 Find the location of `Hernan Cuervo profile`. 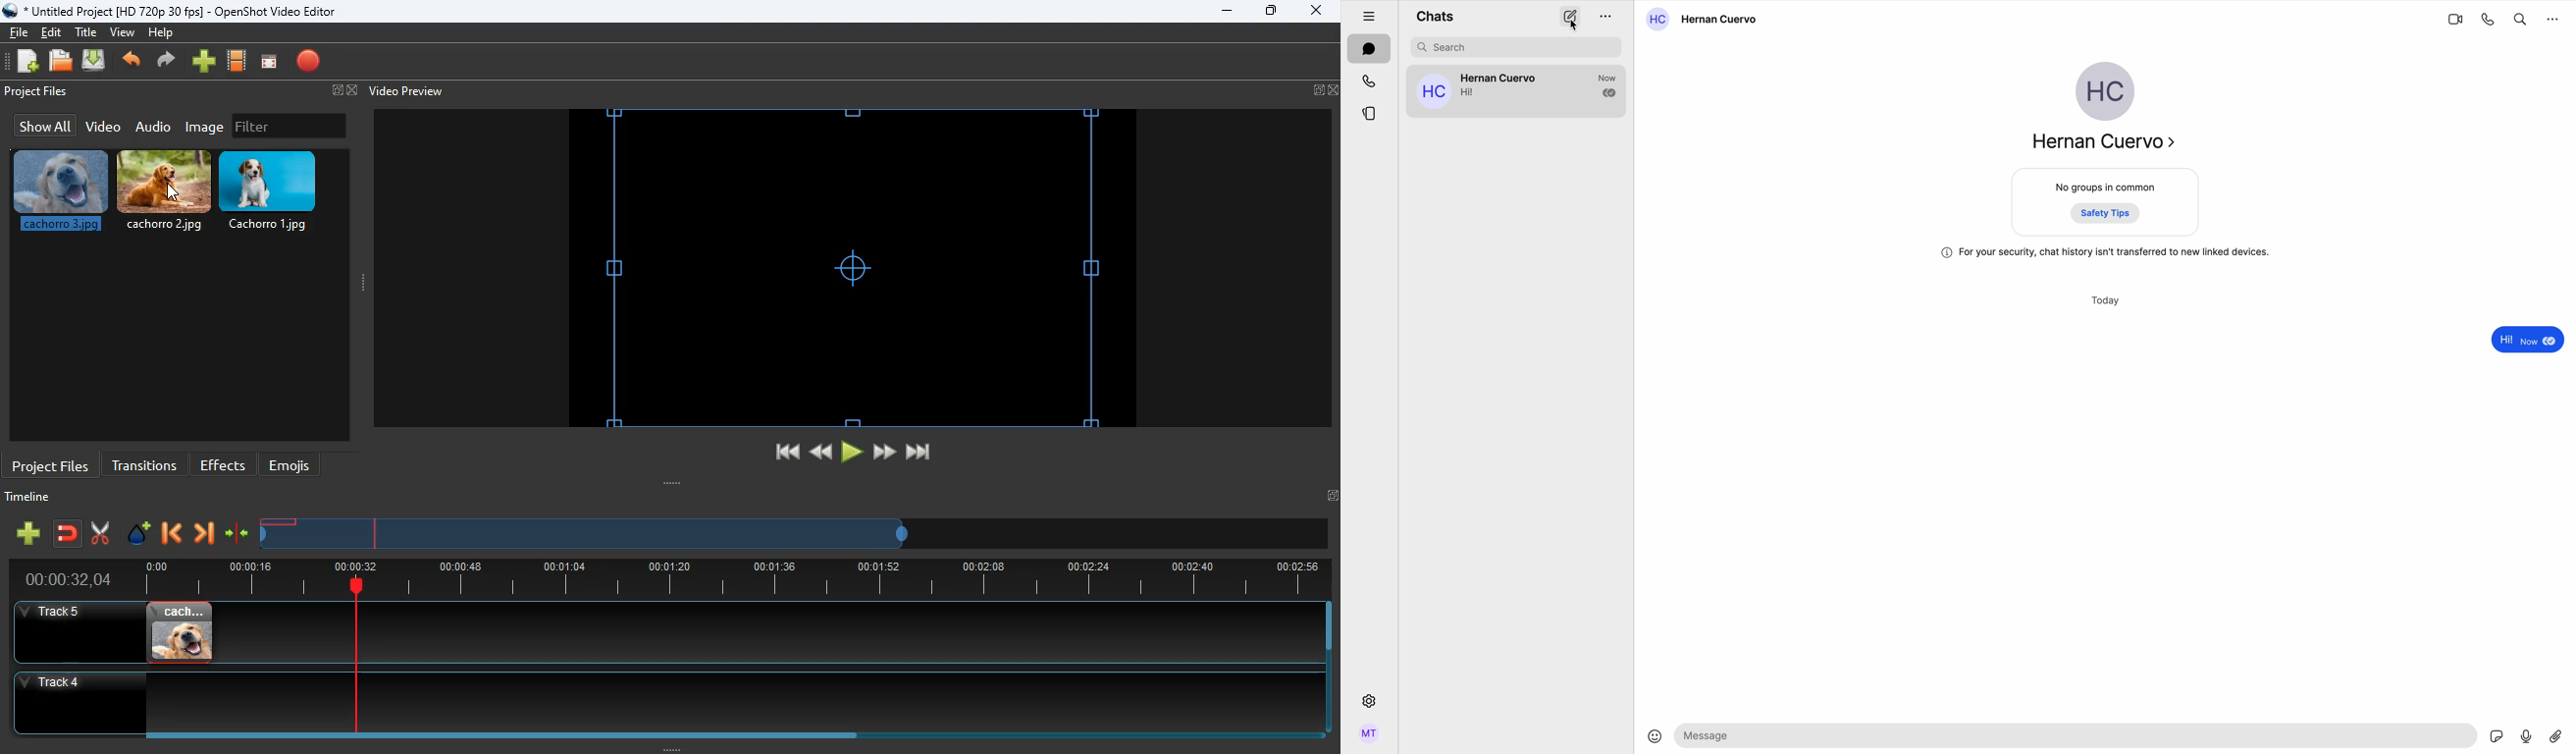

Hernan Cuervo profile is located at coordinates (2101, 111).